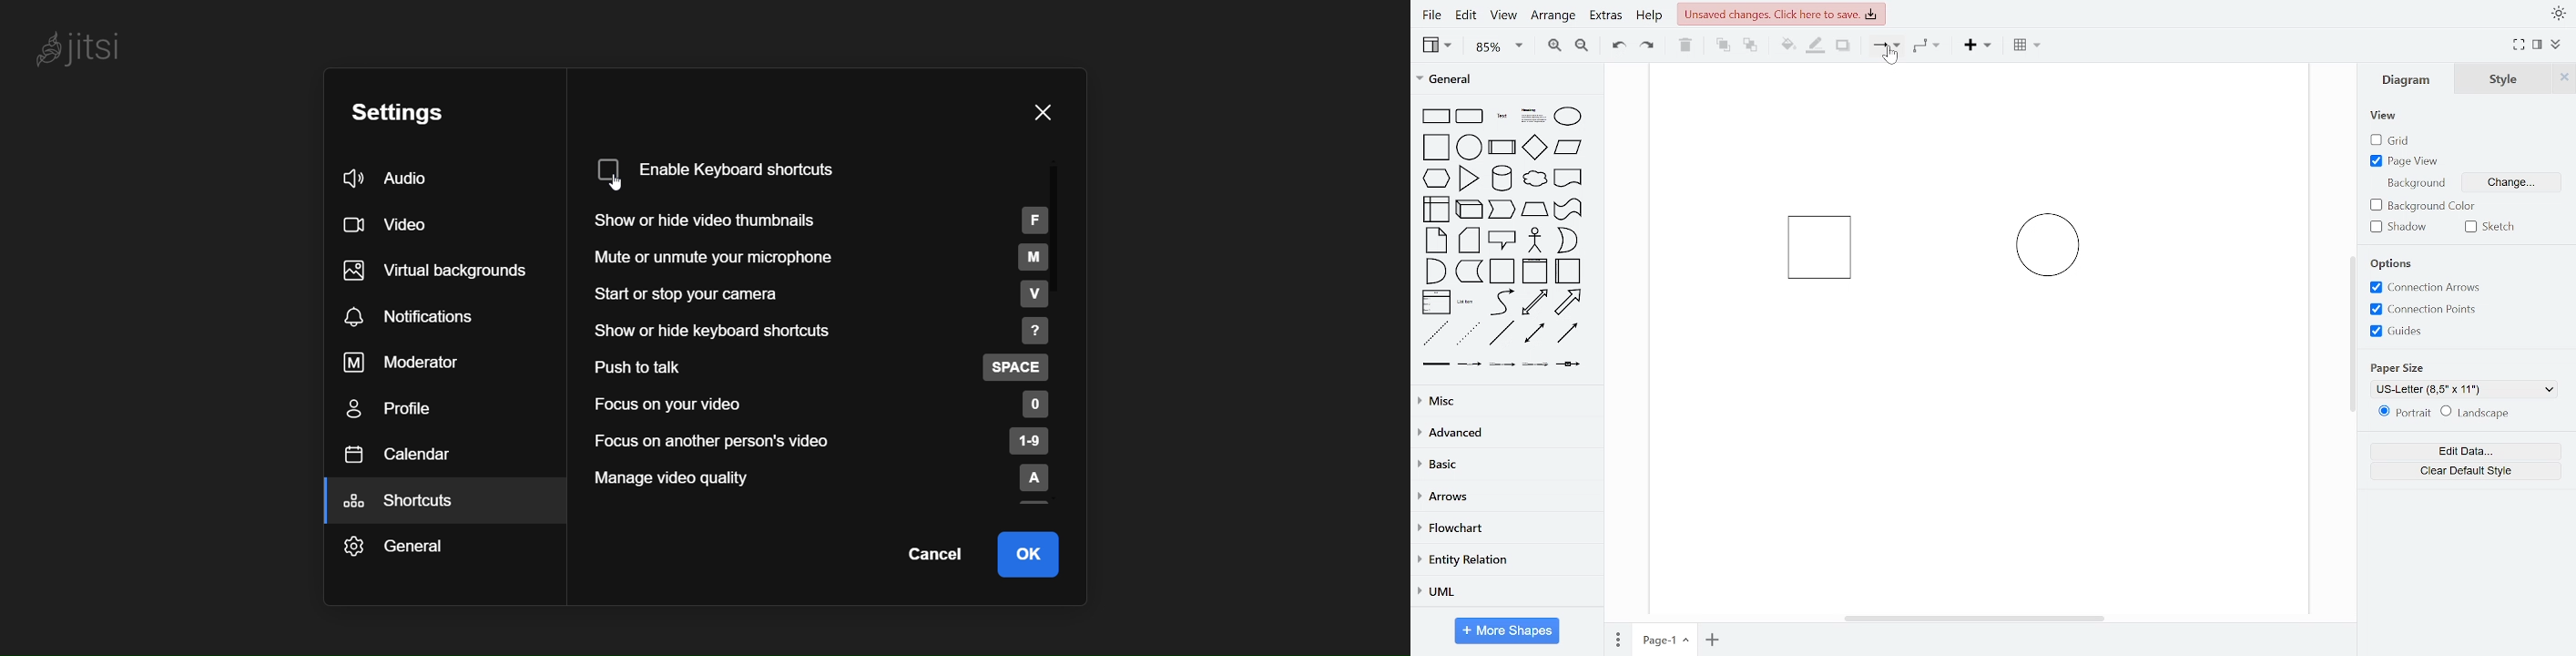 The image size is (2576, 672). Describe the element at coordinates (1534, 209) in the screenshot. I see `trapezoid` at that location.